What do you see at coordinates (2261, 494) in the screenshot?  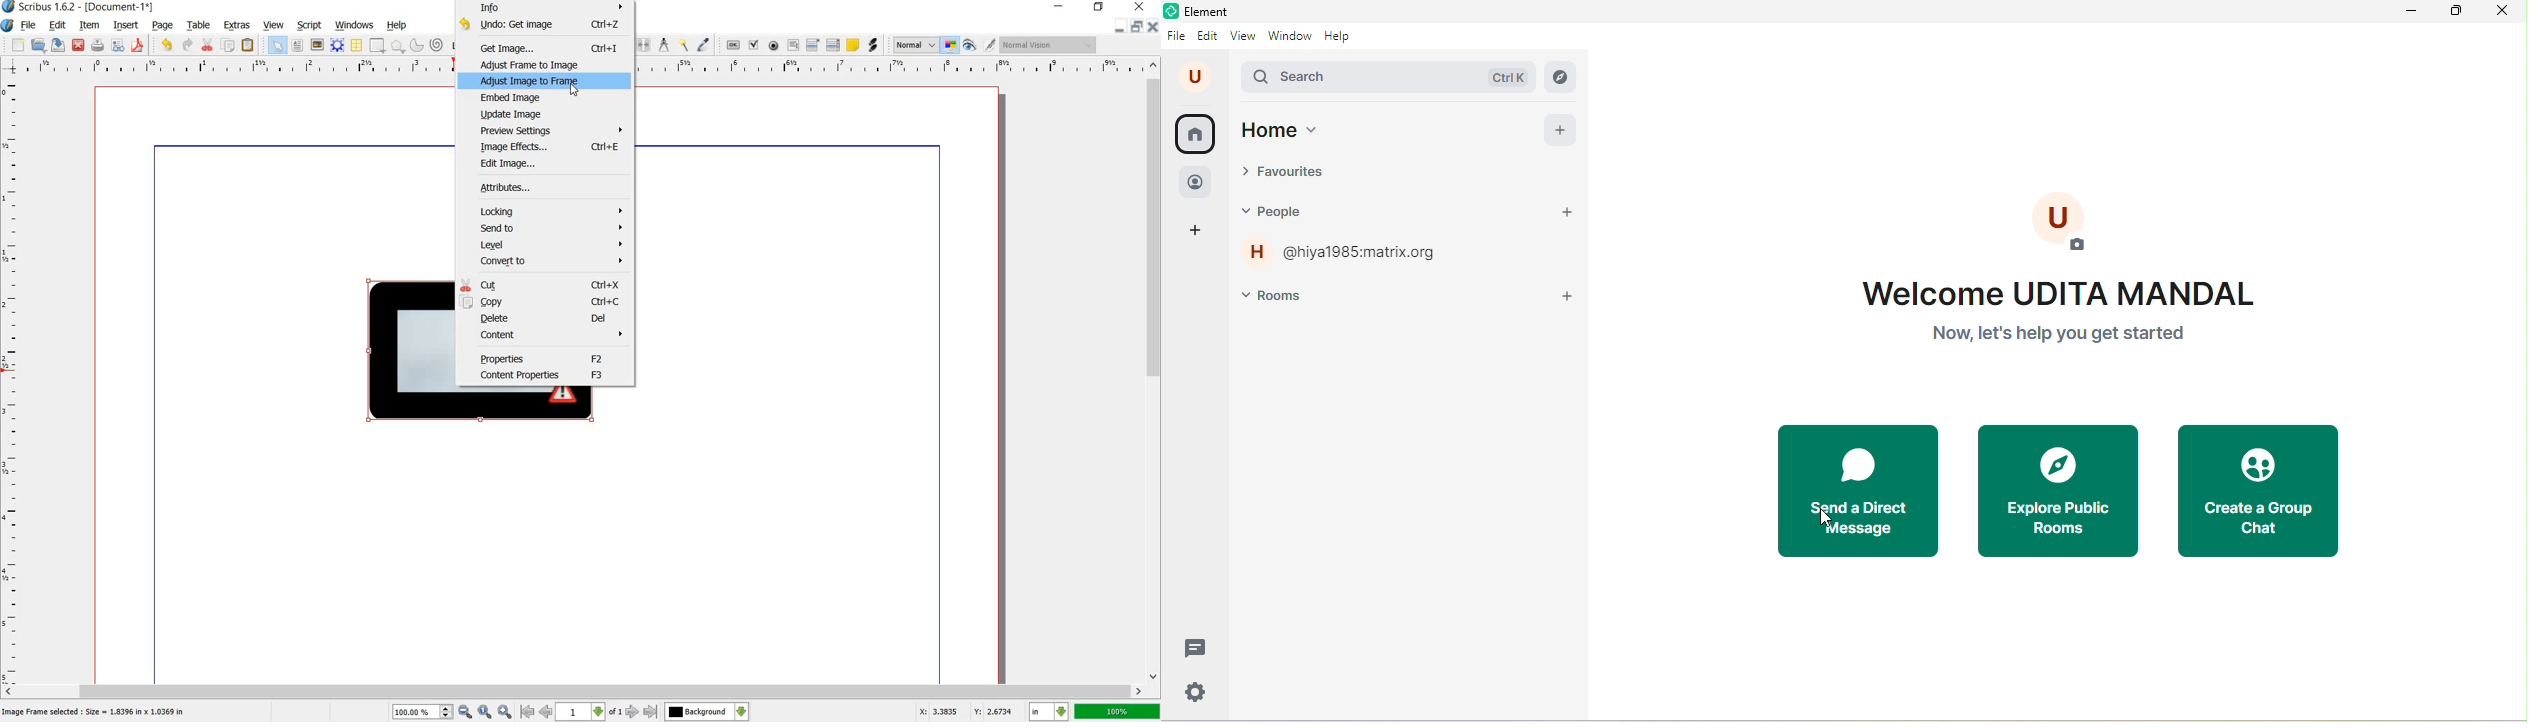 I see `create a group chat` at bounding box center [2261, 494].